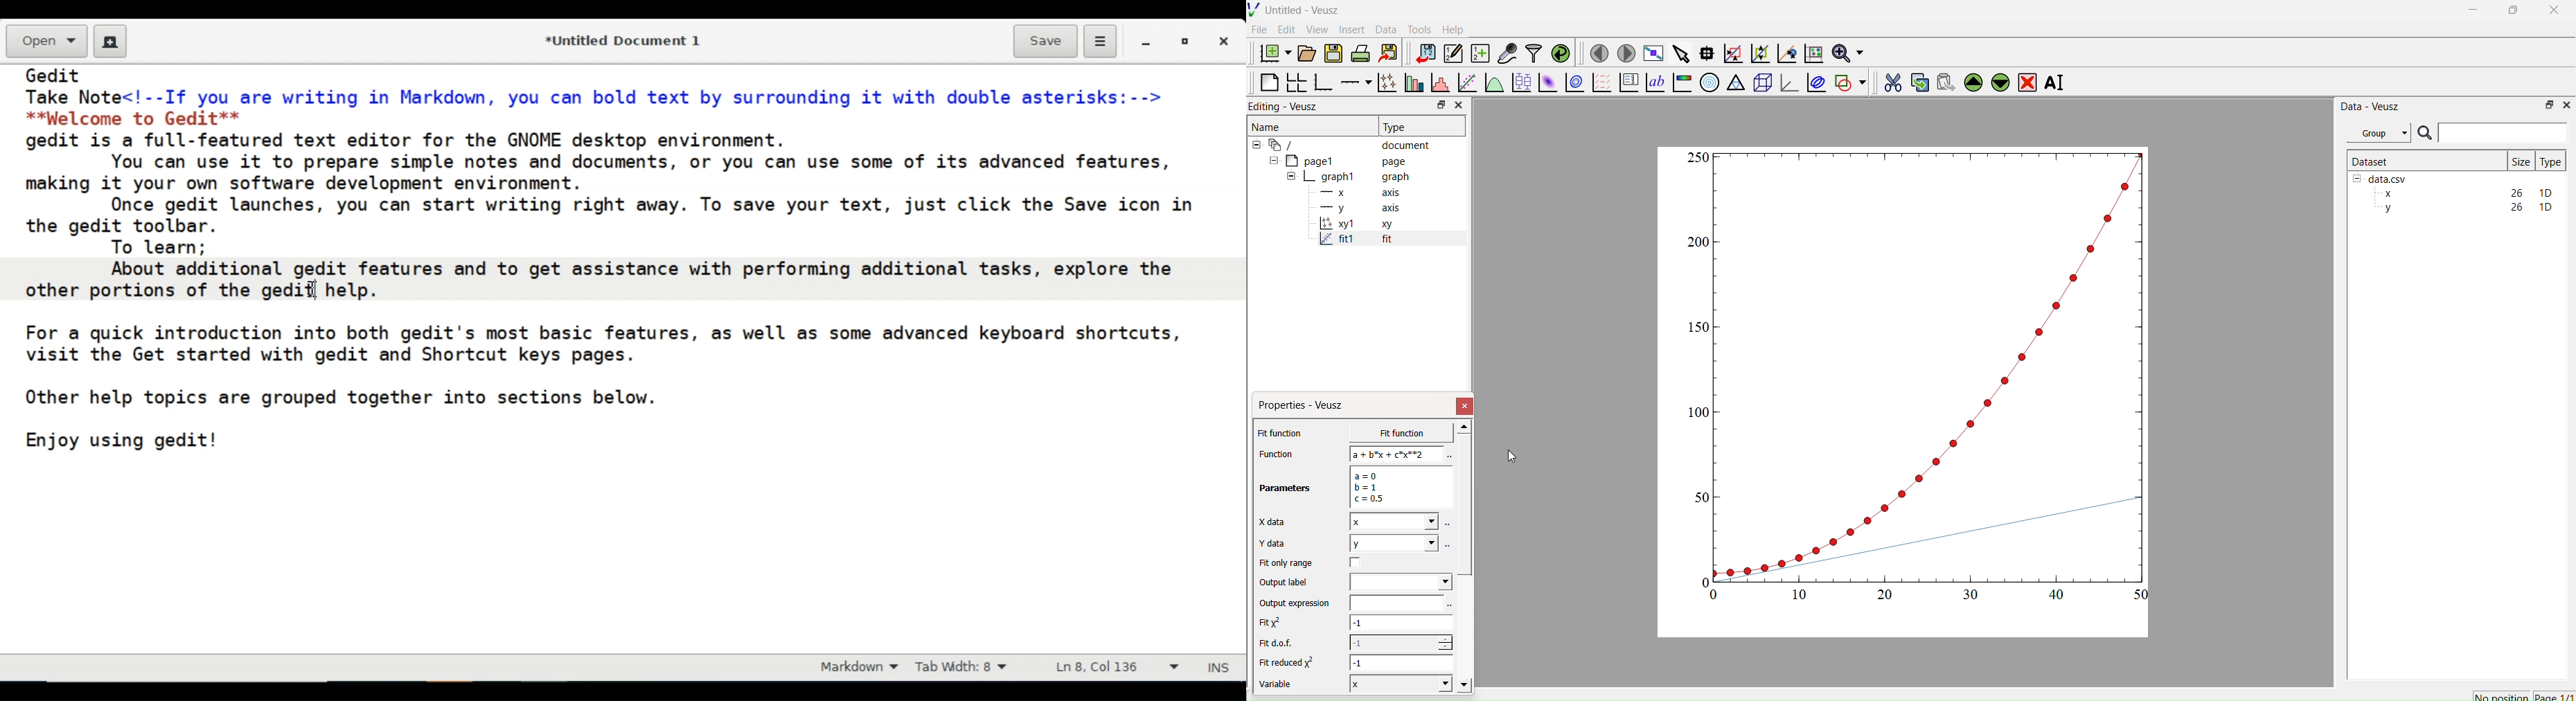 The width and height of the screenshot is (2576, 728). I want to click on File, so click(1259, 29).